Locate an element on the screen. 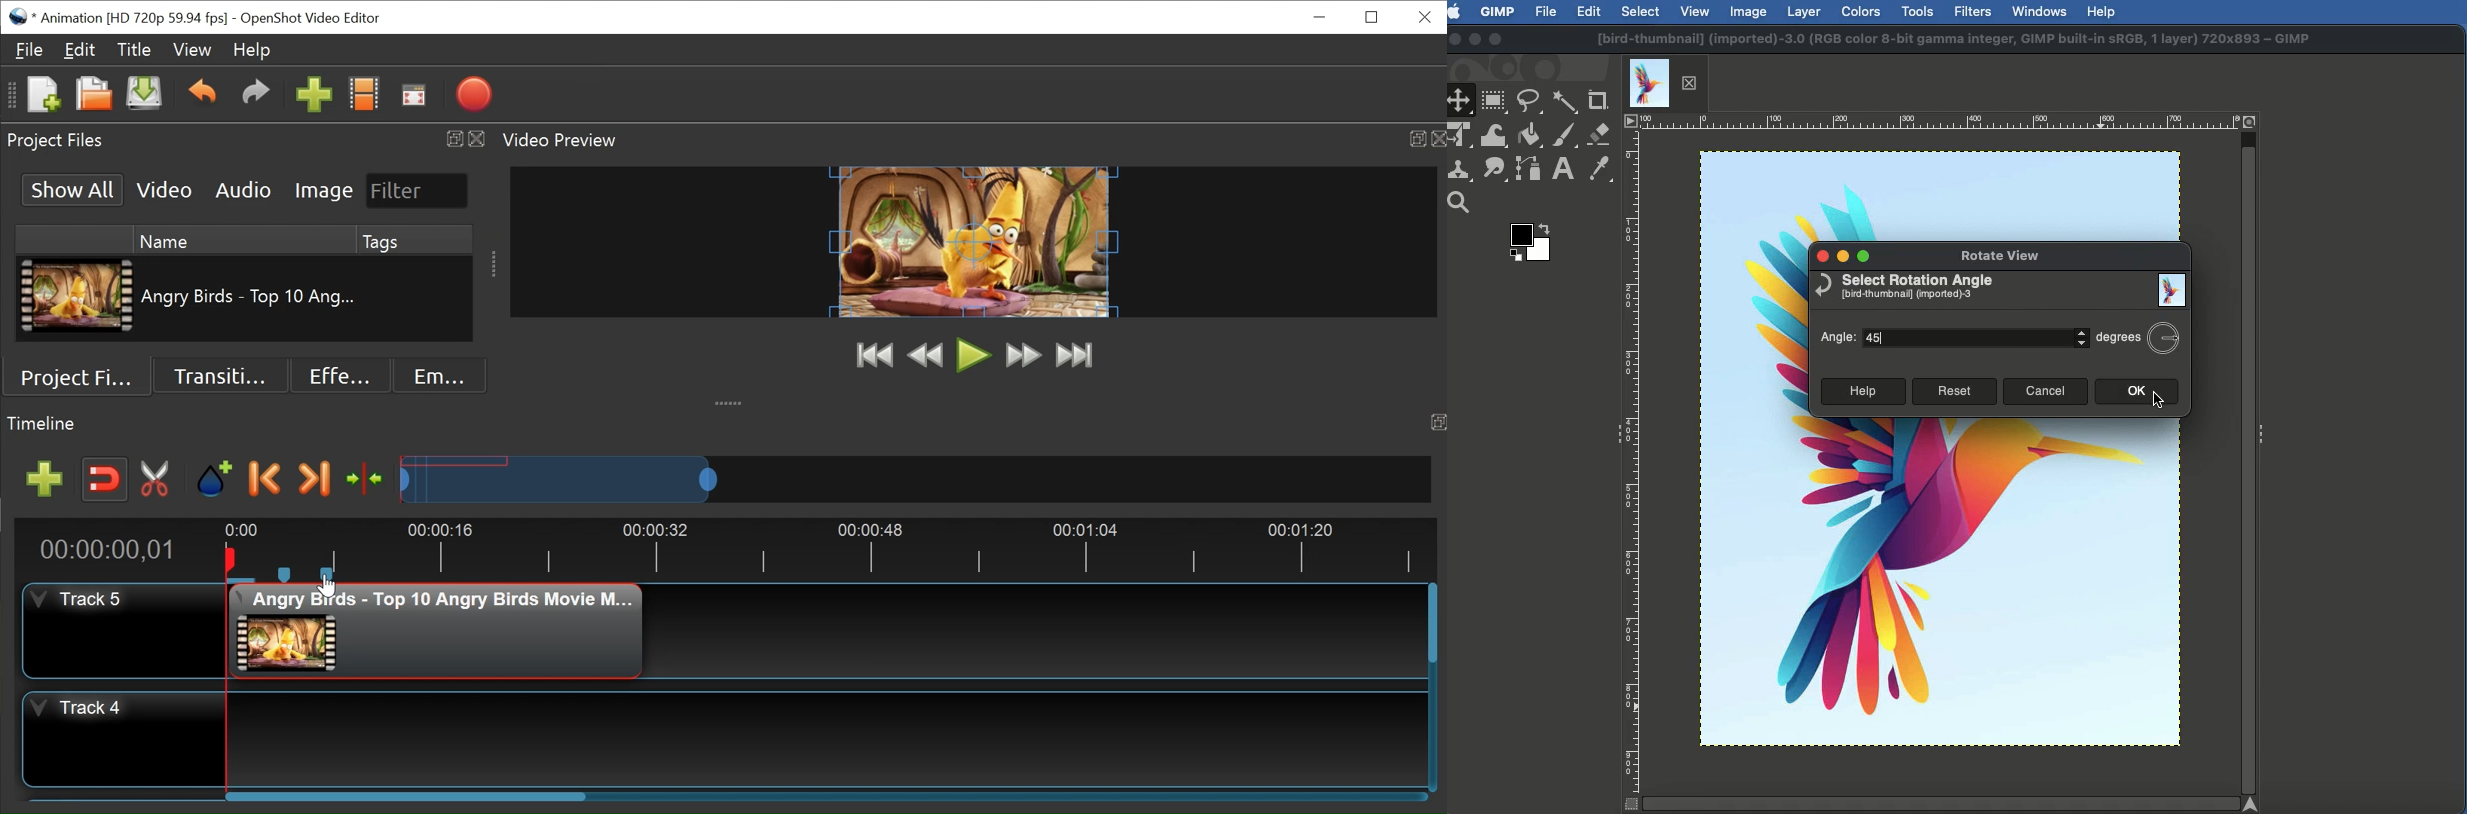 The image size is (2492, 840). Cursor is located at coordinates (329, 586).